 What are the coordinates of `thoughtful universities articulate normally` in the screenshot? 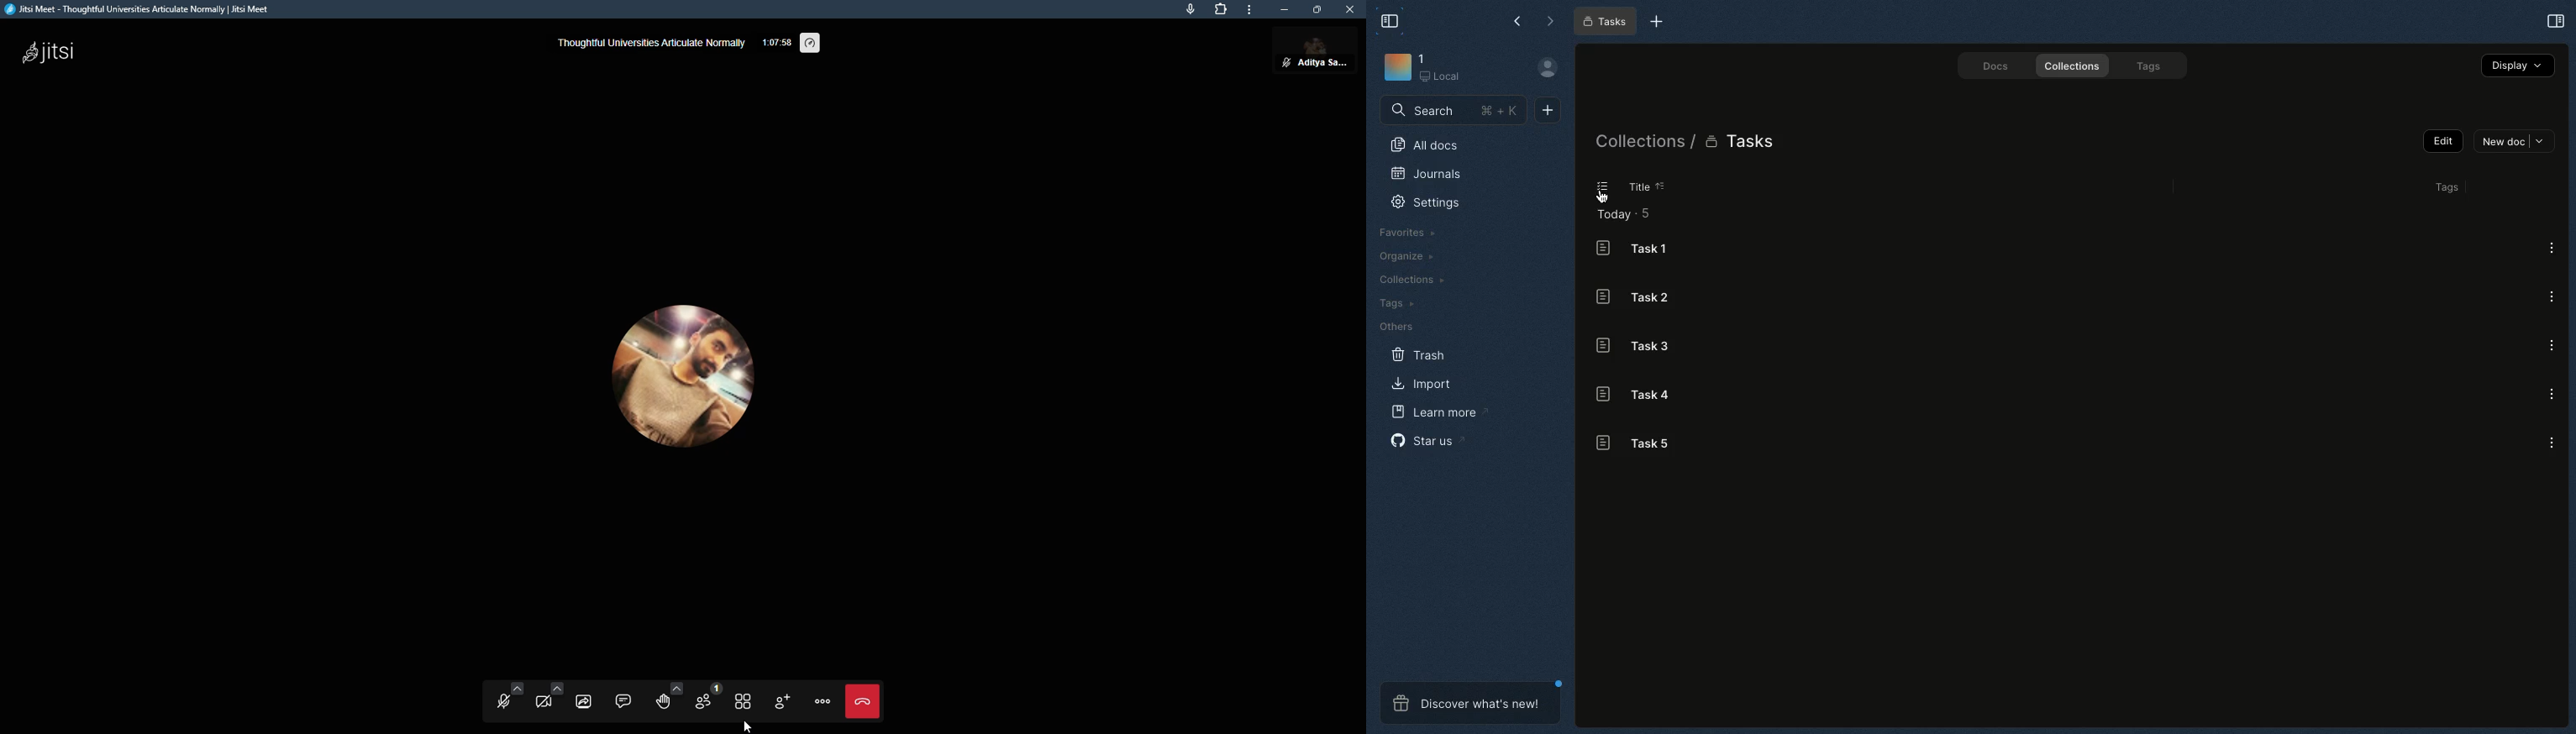 It's located at (648, 45).